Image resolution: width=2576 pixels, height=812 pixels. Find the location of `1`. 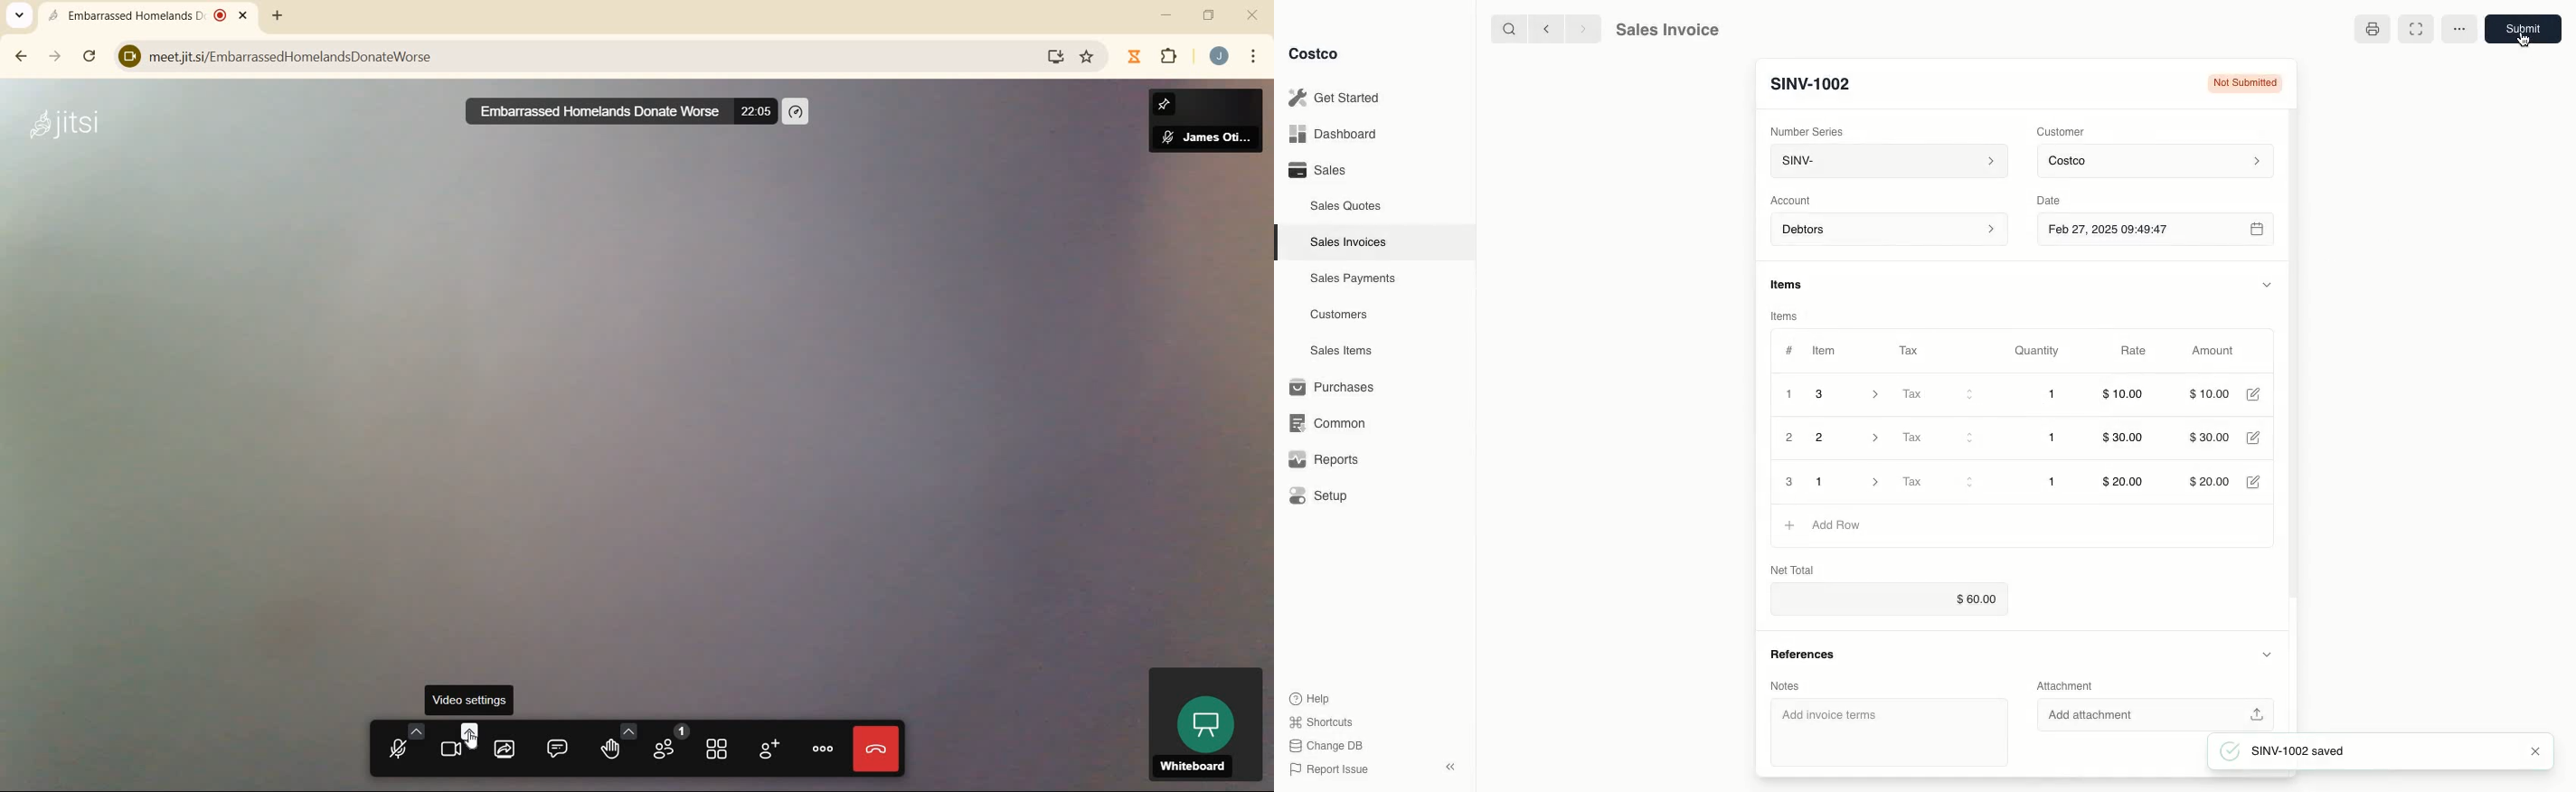

1 is located at coordinates (1849, 482).